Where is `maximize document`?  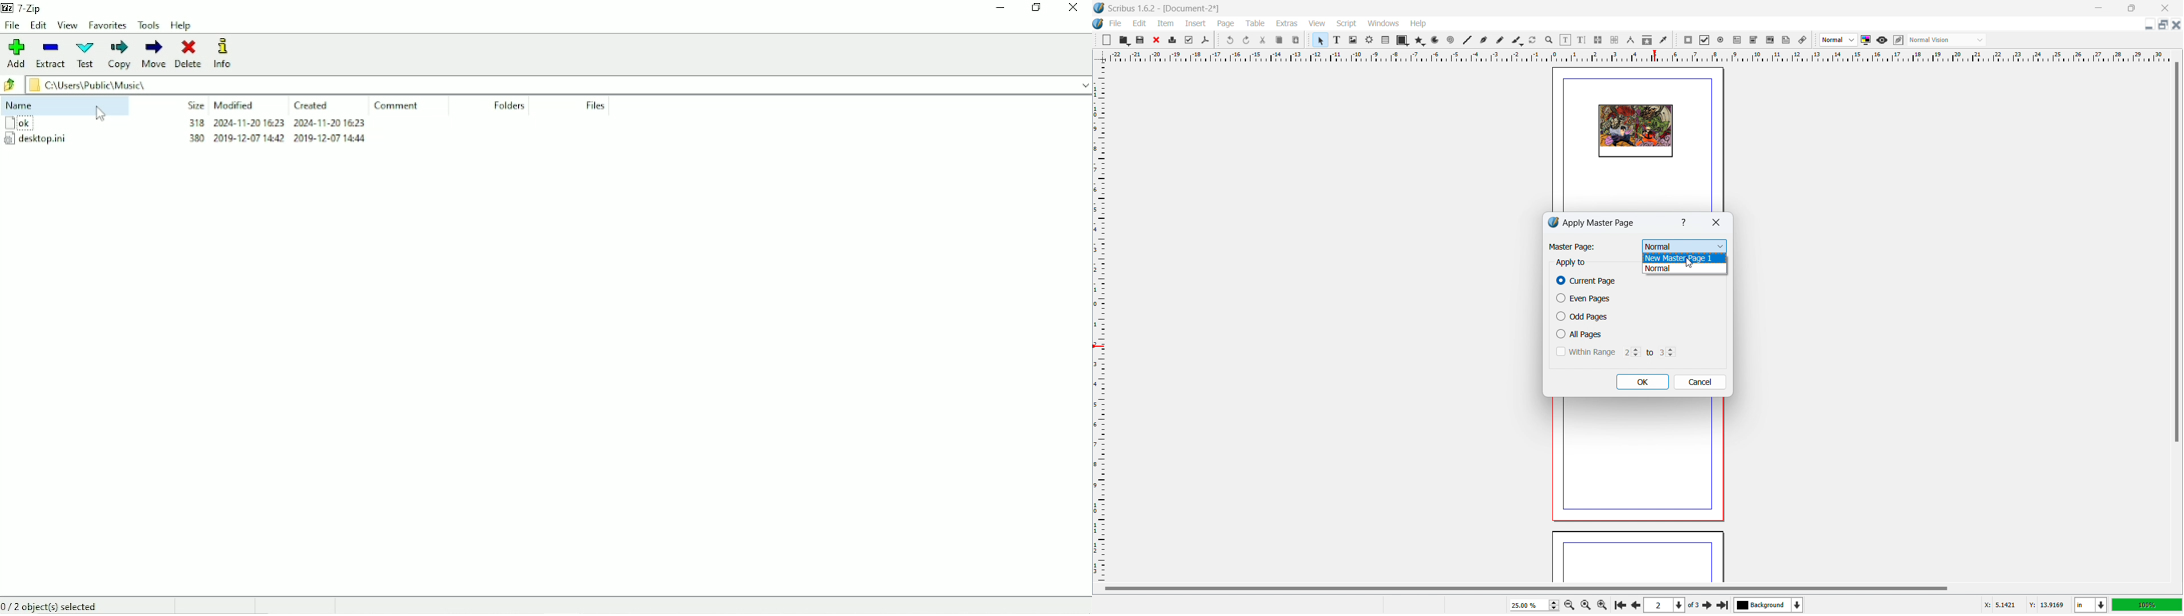 maximize document is located at coordinates (2162, 24).